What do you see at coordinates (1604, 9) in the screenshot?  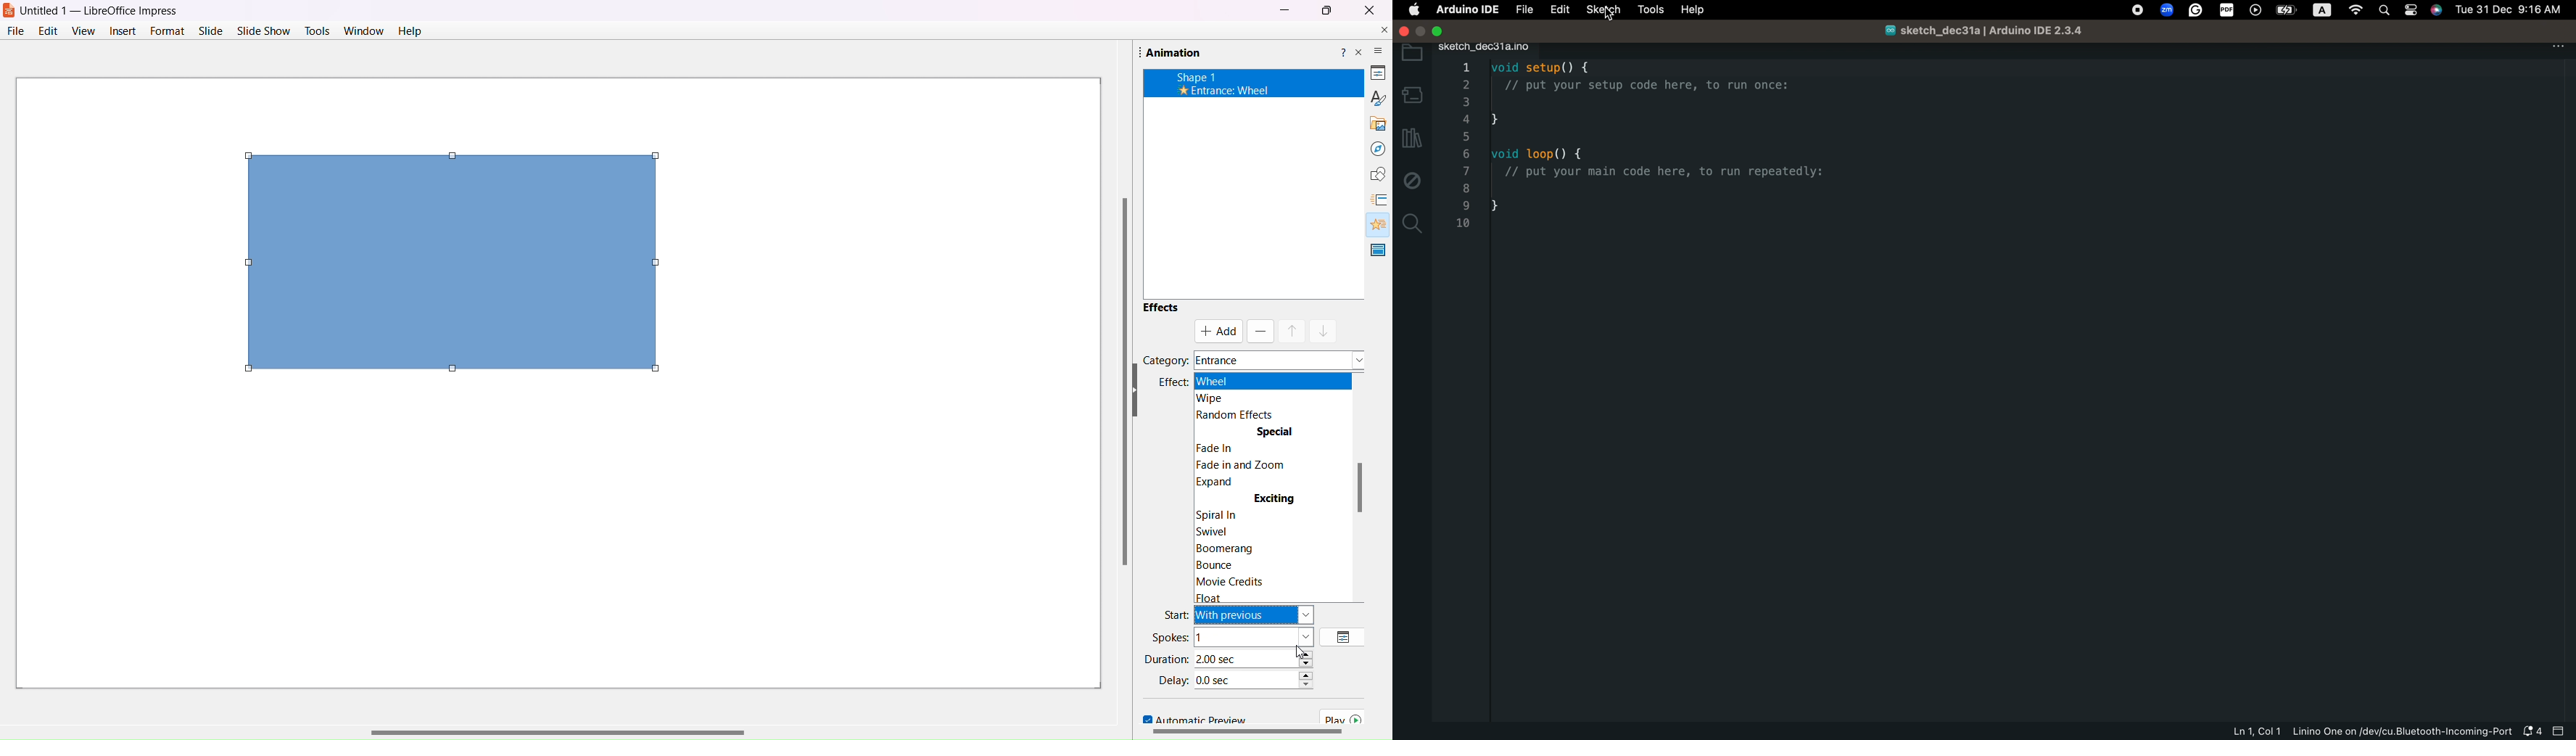 I see `sketch` at bounding box center [1604, 9].